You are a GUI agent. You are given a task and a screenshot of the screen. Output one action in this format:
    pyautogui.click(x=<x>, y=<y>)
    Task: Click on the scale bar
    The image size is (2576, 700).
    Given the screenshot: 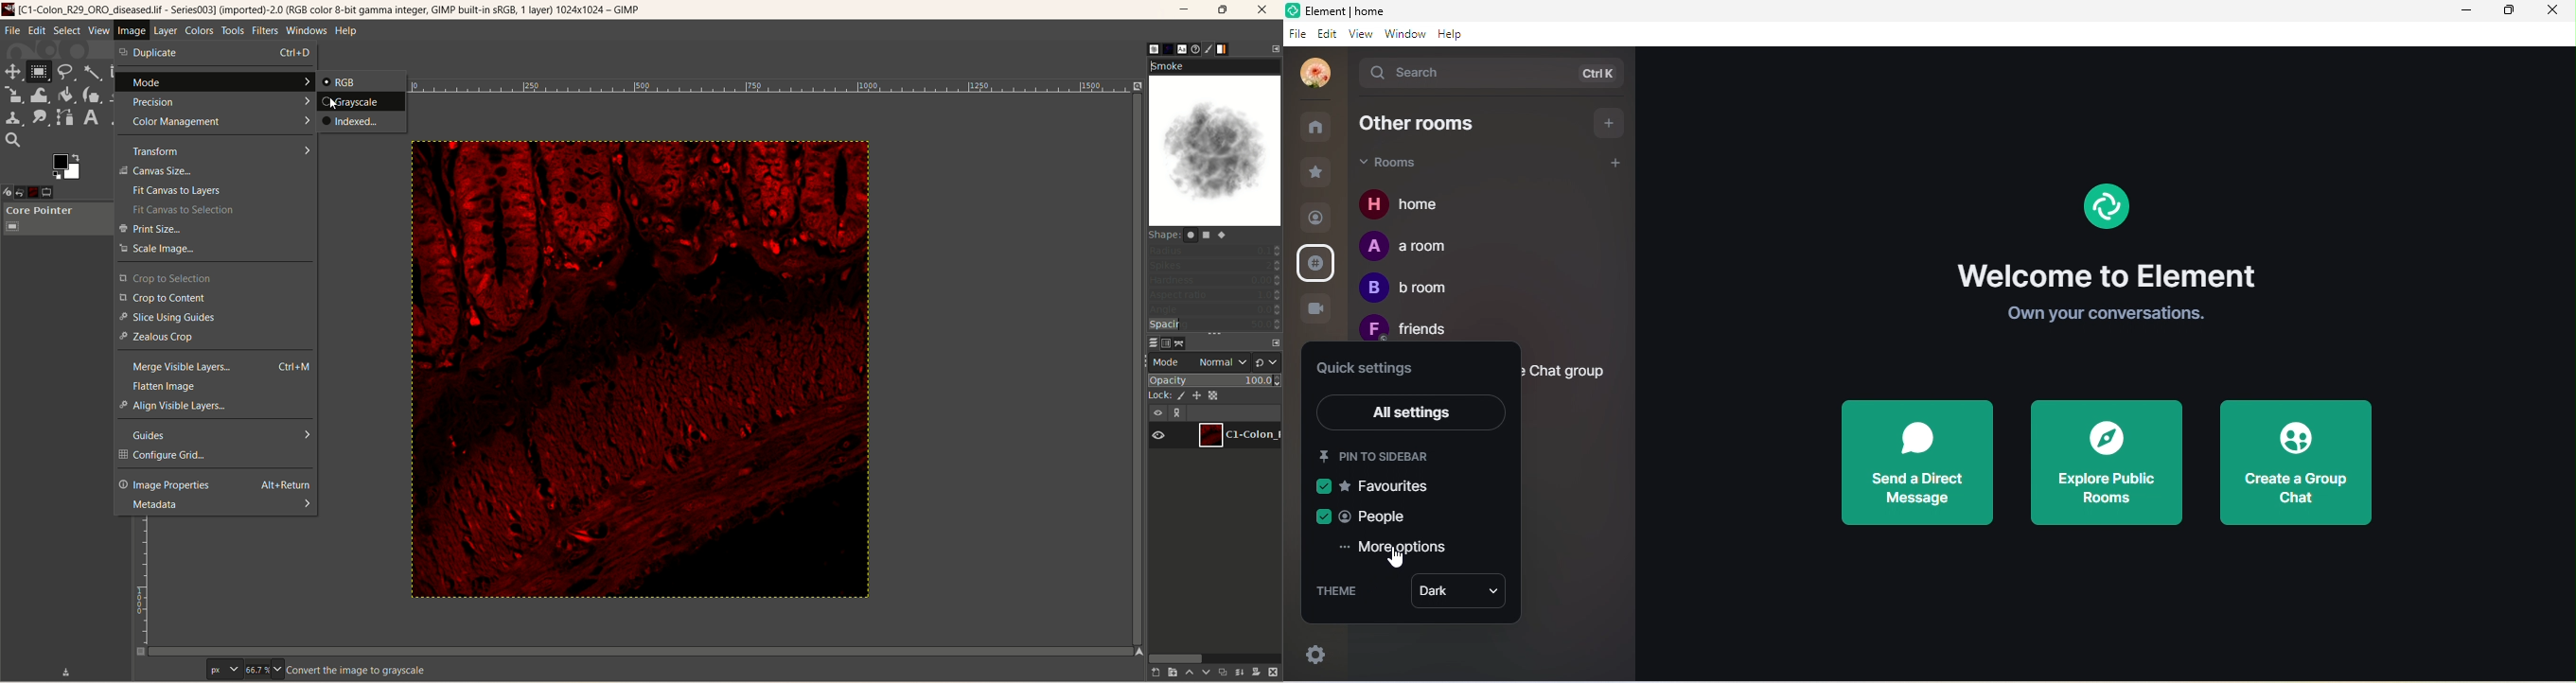 What is the action you would take?
    pyautogui.click(x=777, y=92)
    